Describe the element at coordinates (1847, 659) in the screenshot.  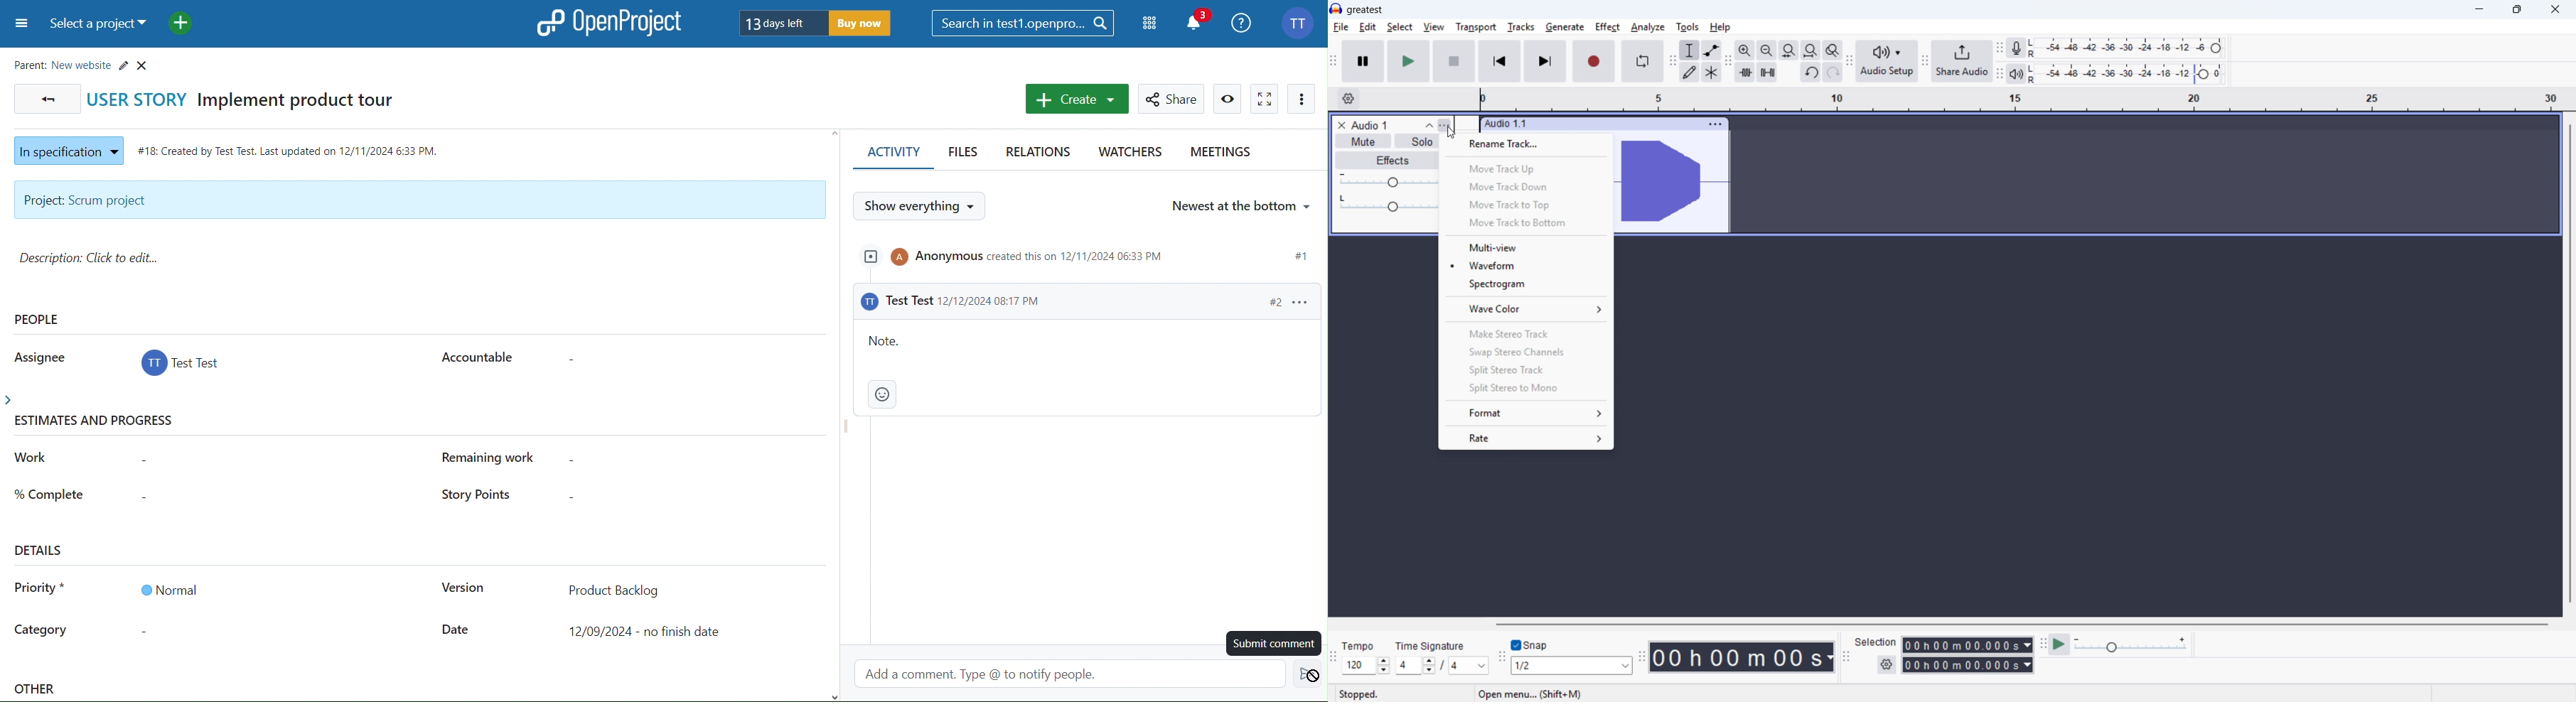
I see `Selection toolbar ` at that location.